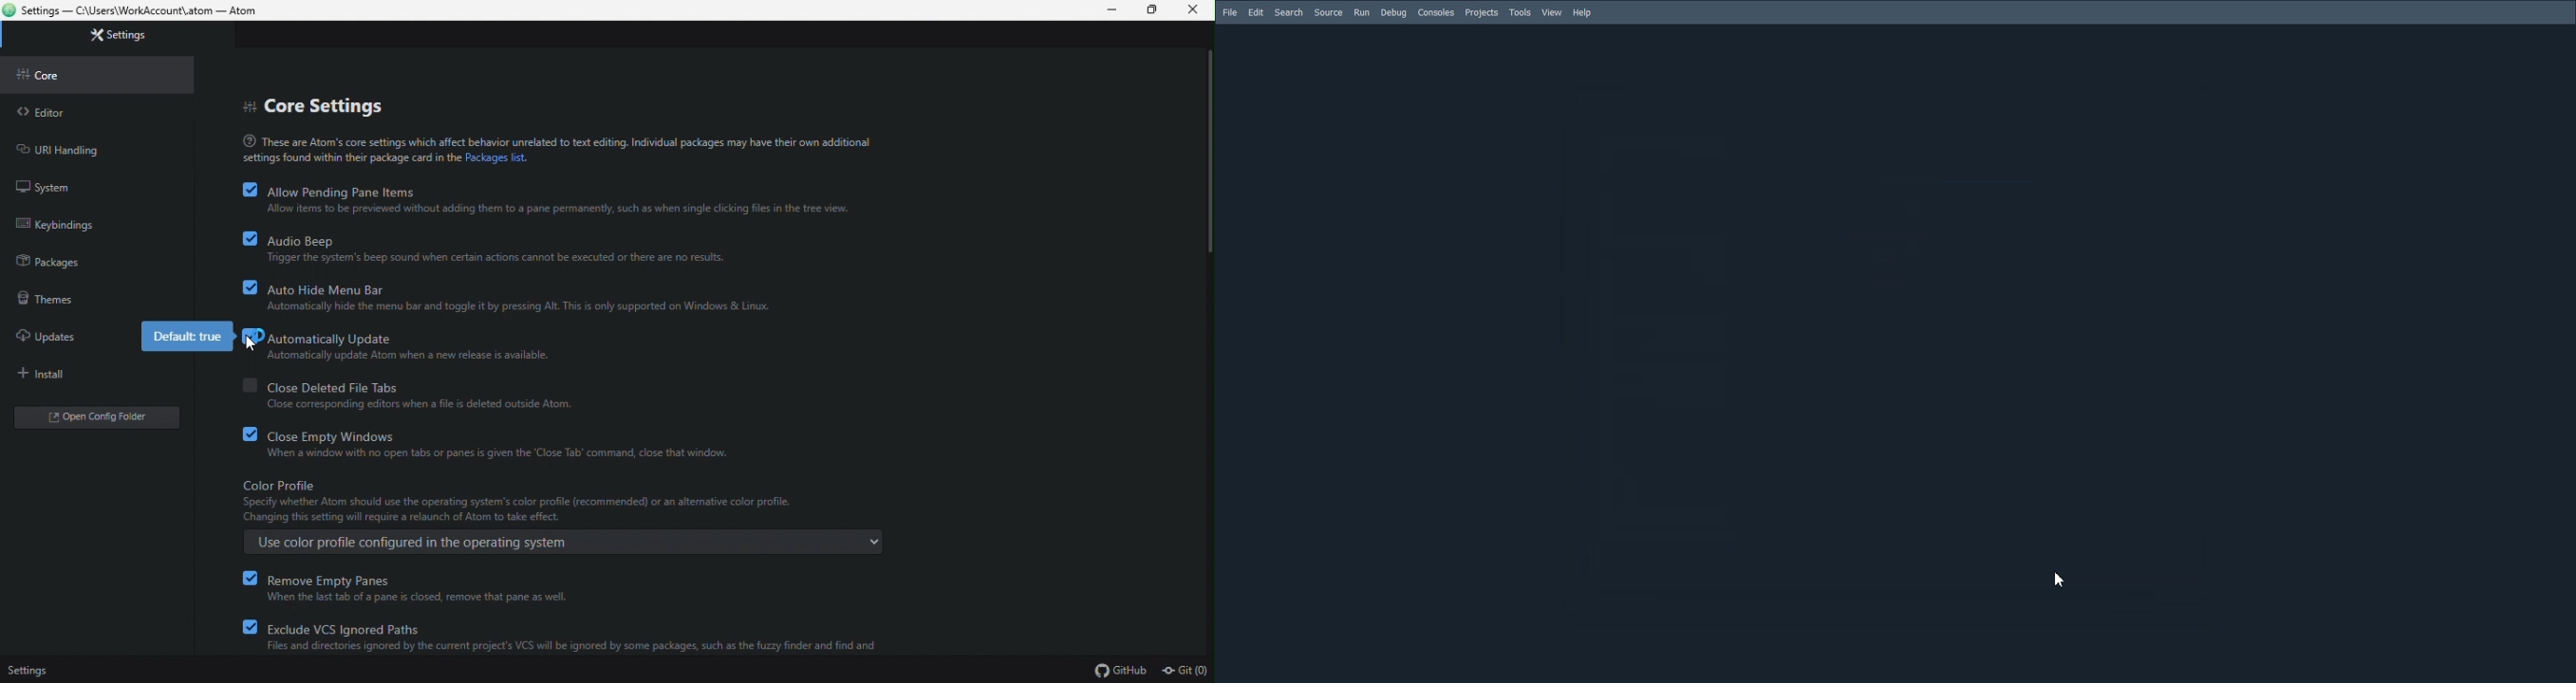  Describe the element at coordinates (509, 296) in the screenshot. I see `auto hide menu bar` at that location.